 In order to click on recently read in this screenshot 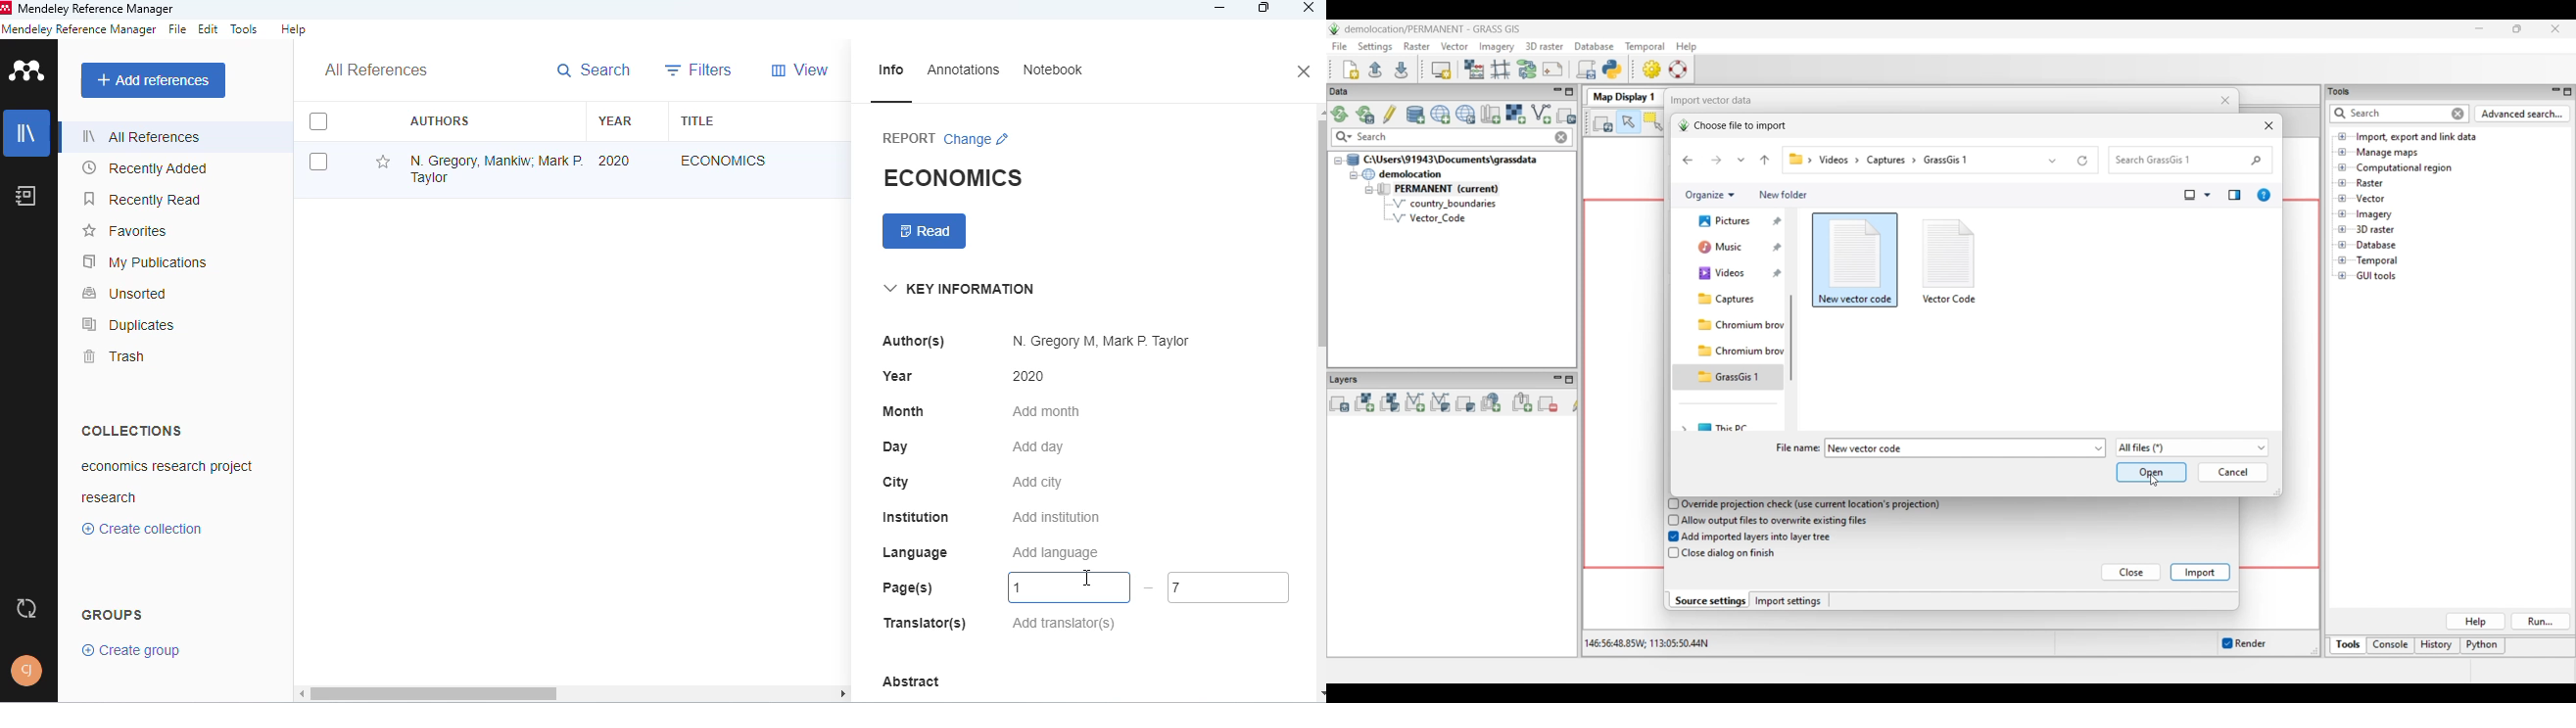, I will do `click(143, 199)`.